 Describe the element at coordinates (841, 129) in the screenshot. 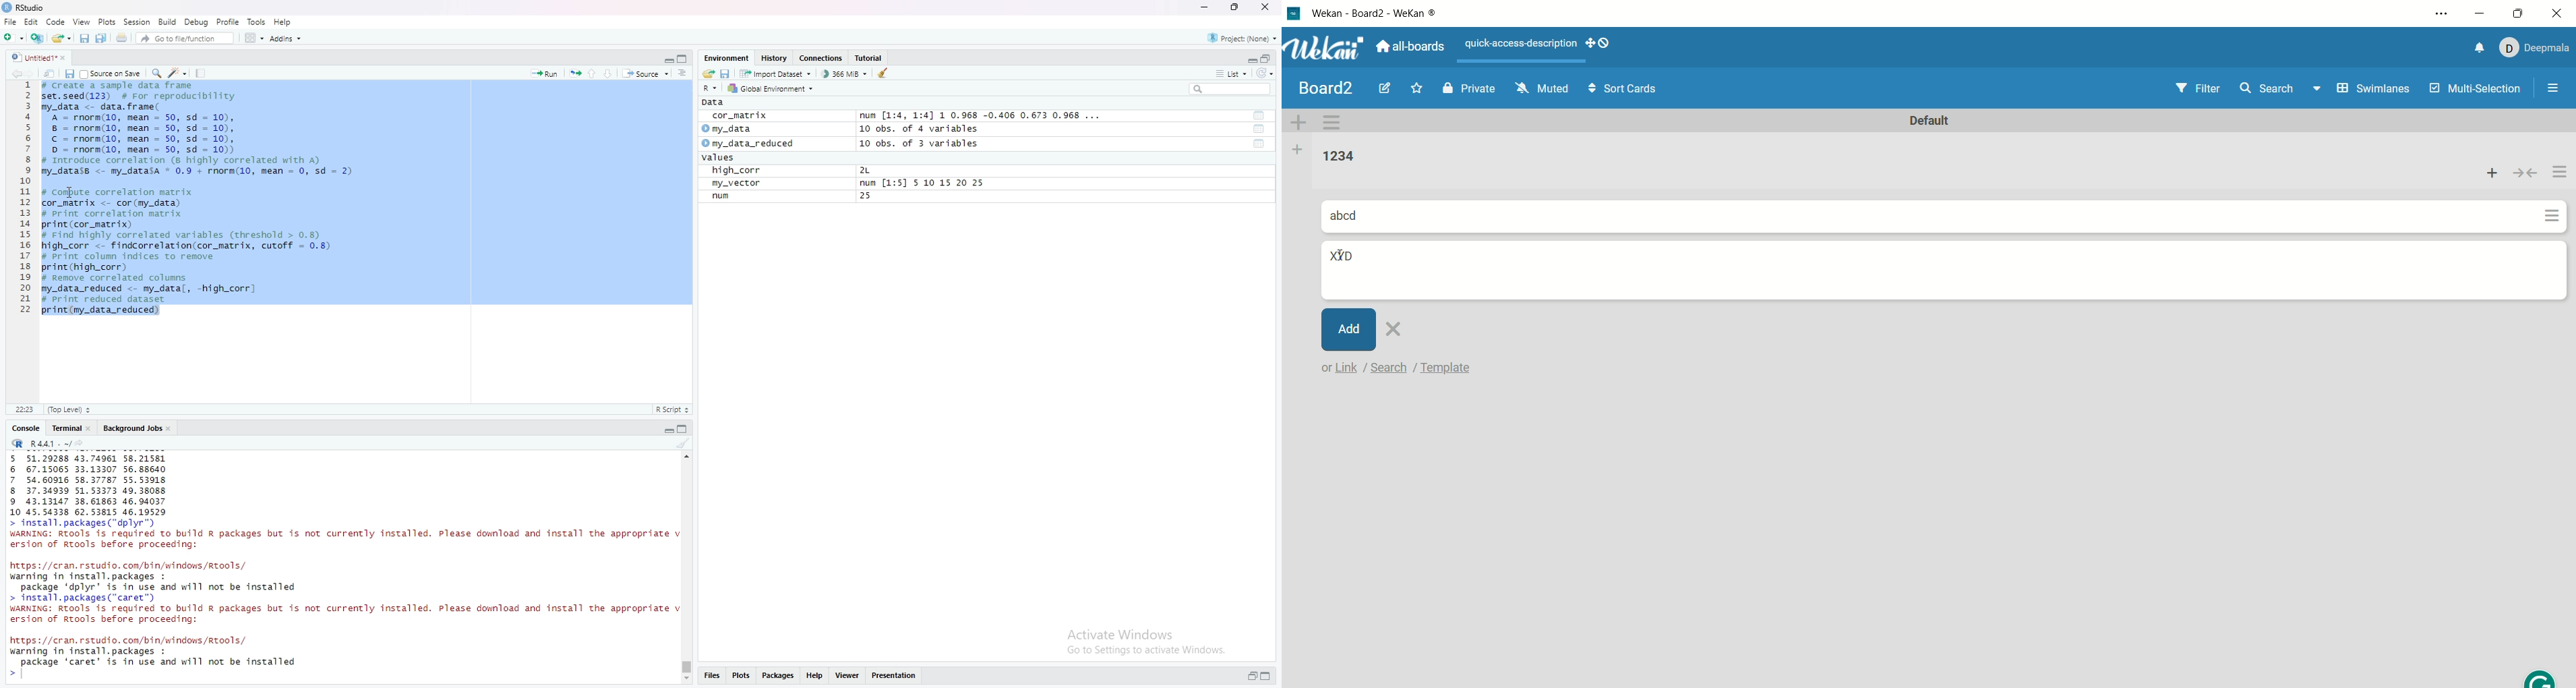

I see `my_data 10 obs. of 4 variables` at that location.